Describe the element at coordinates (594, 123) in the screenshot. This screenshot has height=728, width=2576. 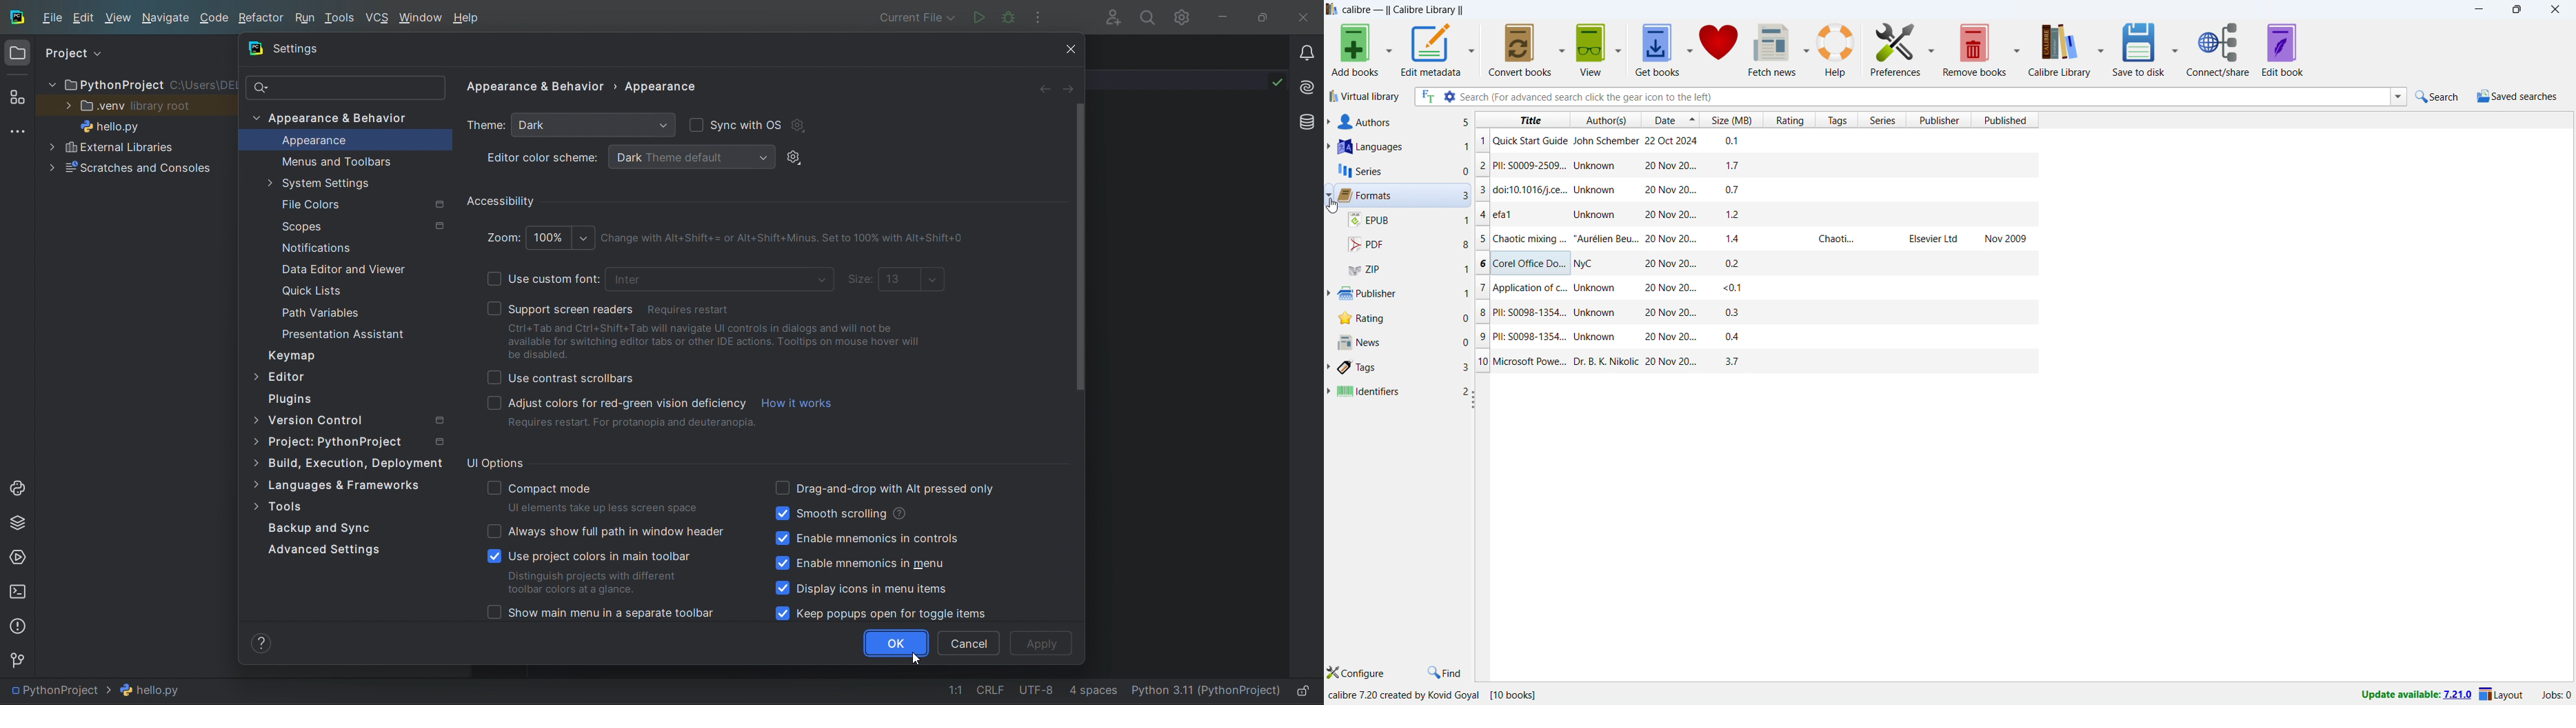
I see `dropdown` at that location.